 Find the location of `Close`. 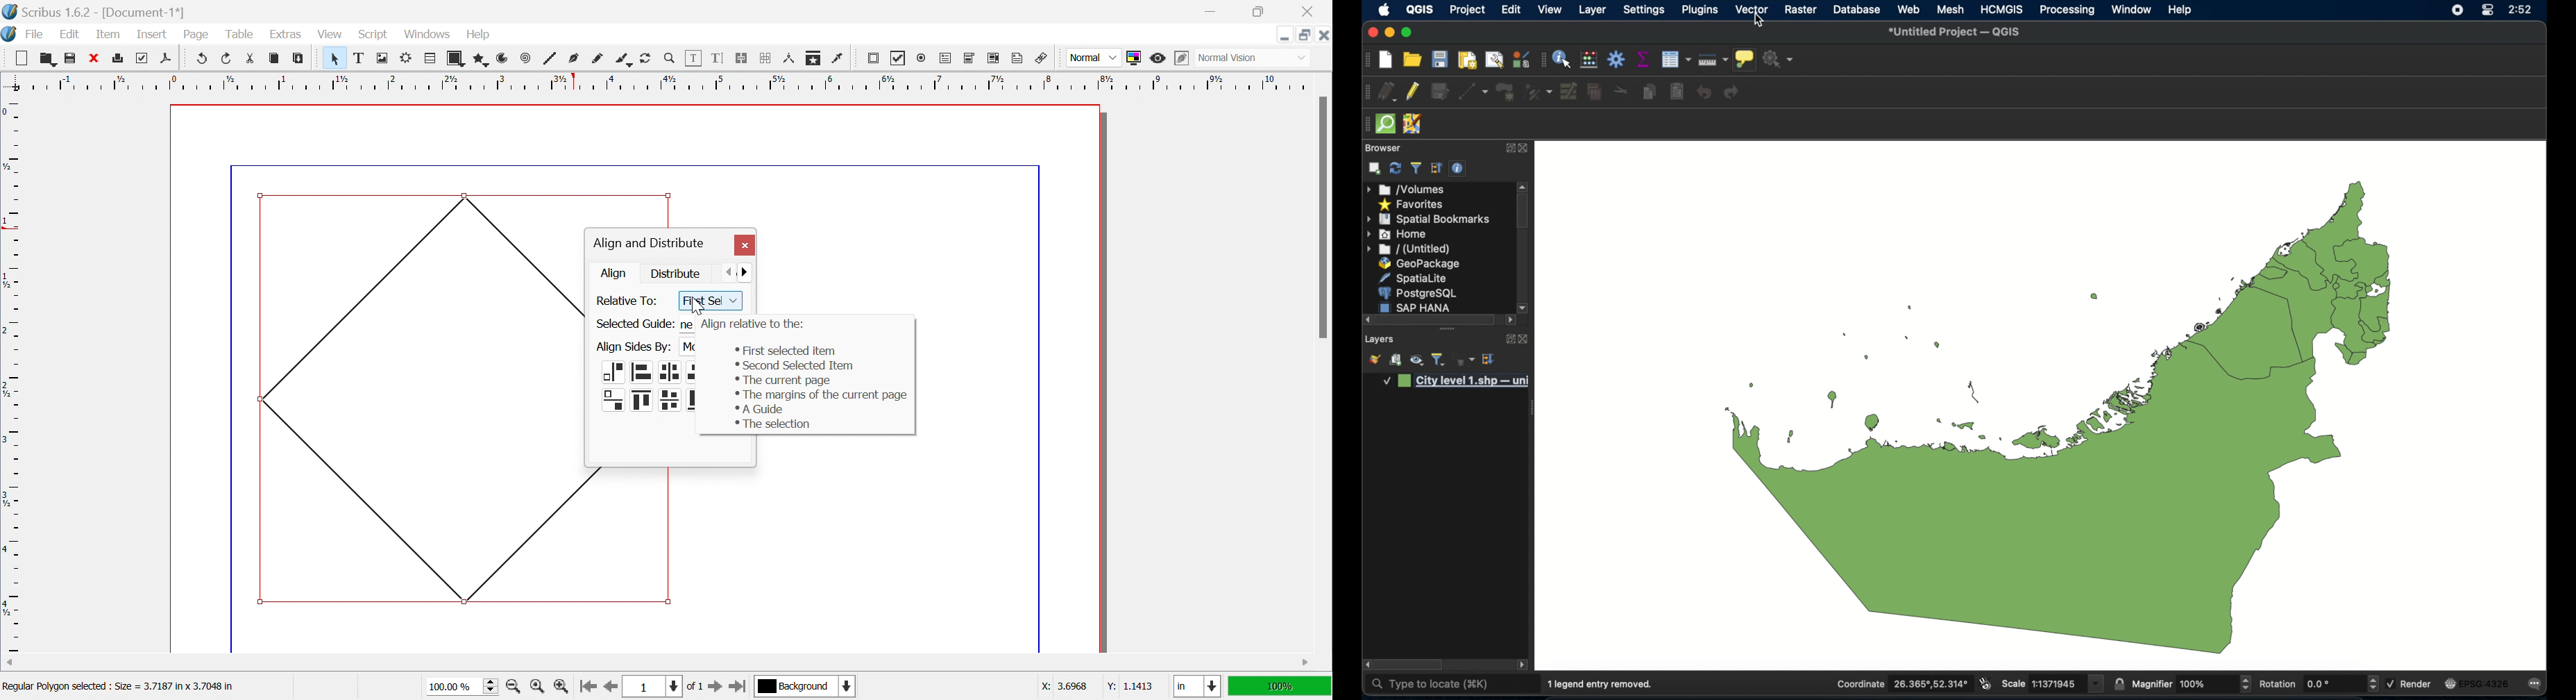

Close is located at coordinates (744, 246).